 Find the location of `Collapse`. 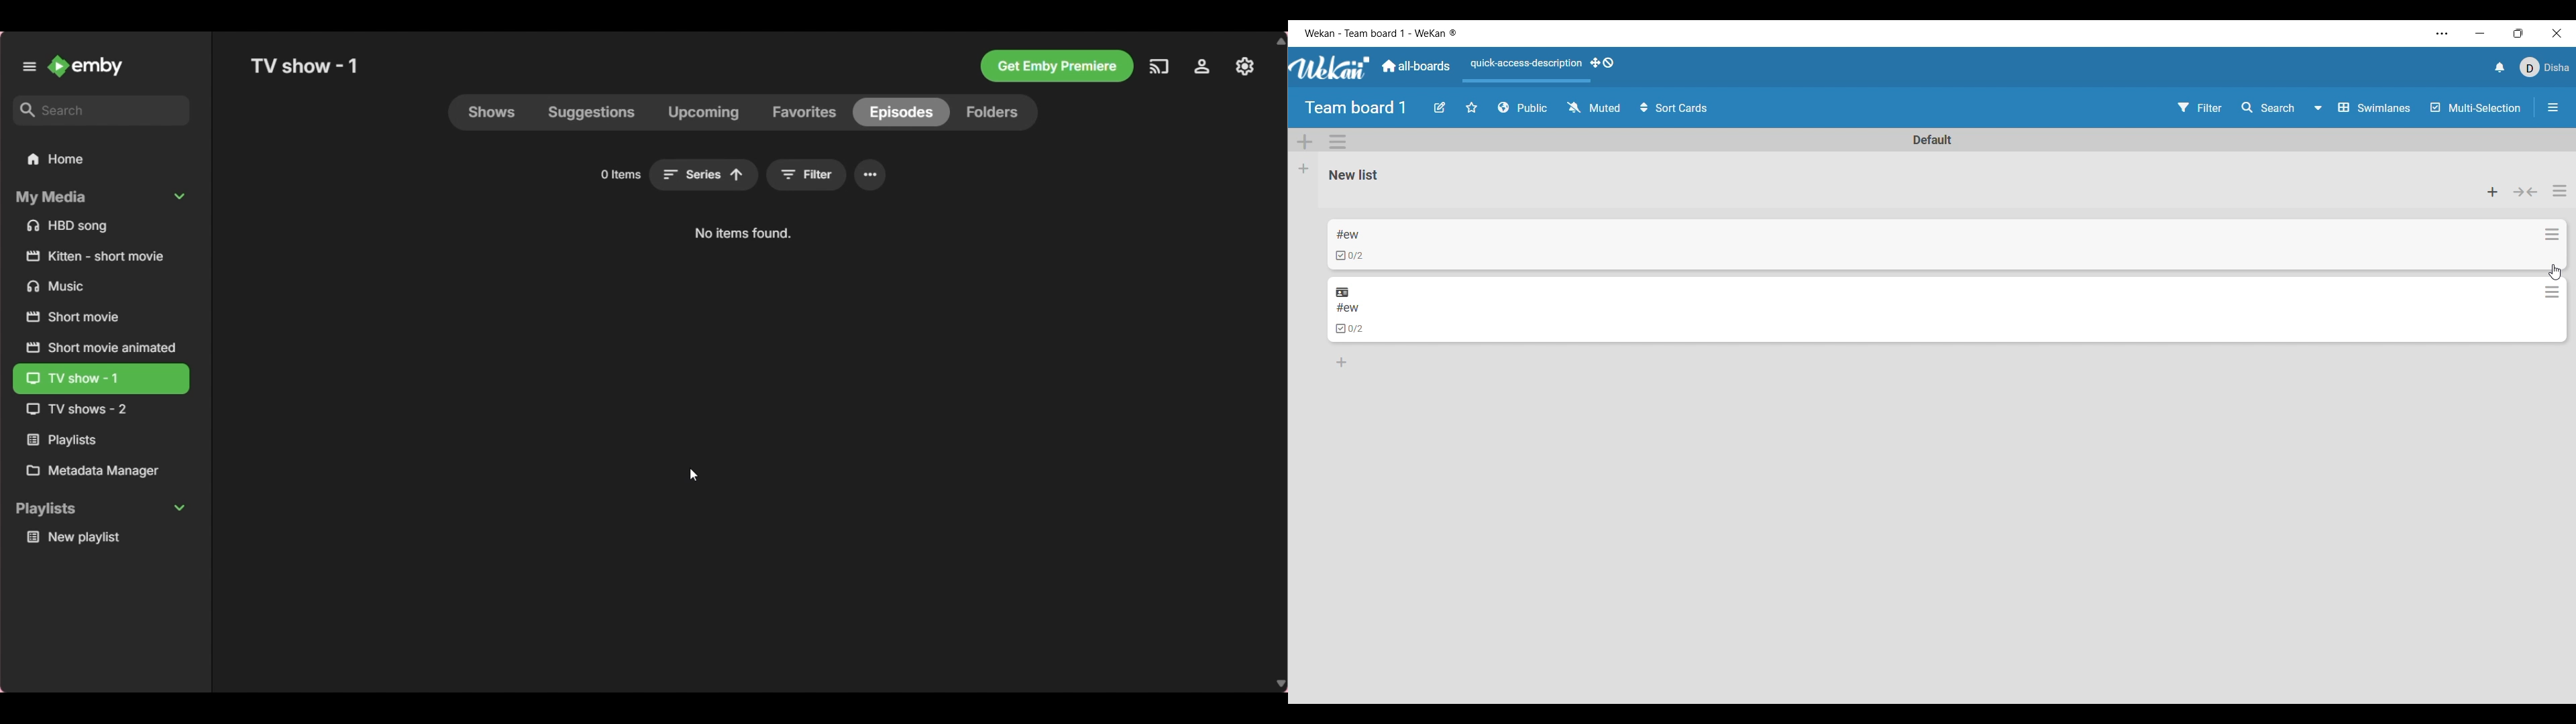

Collapse is located at coordinates (2525, 192).